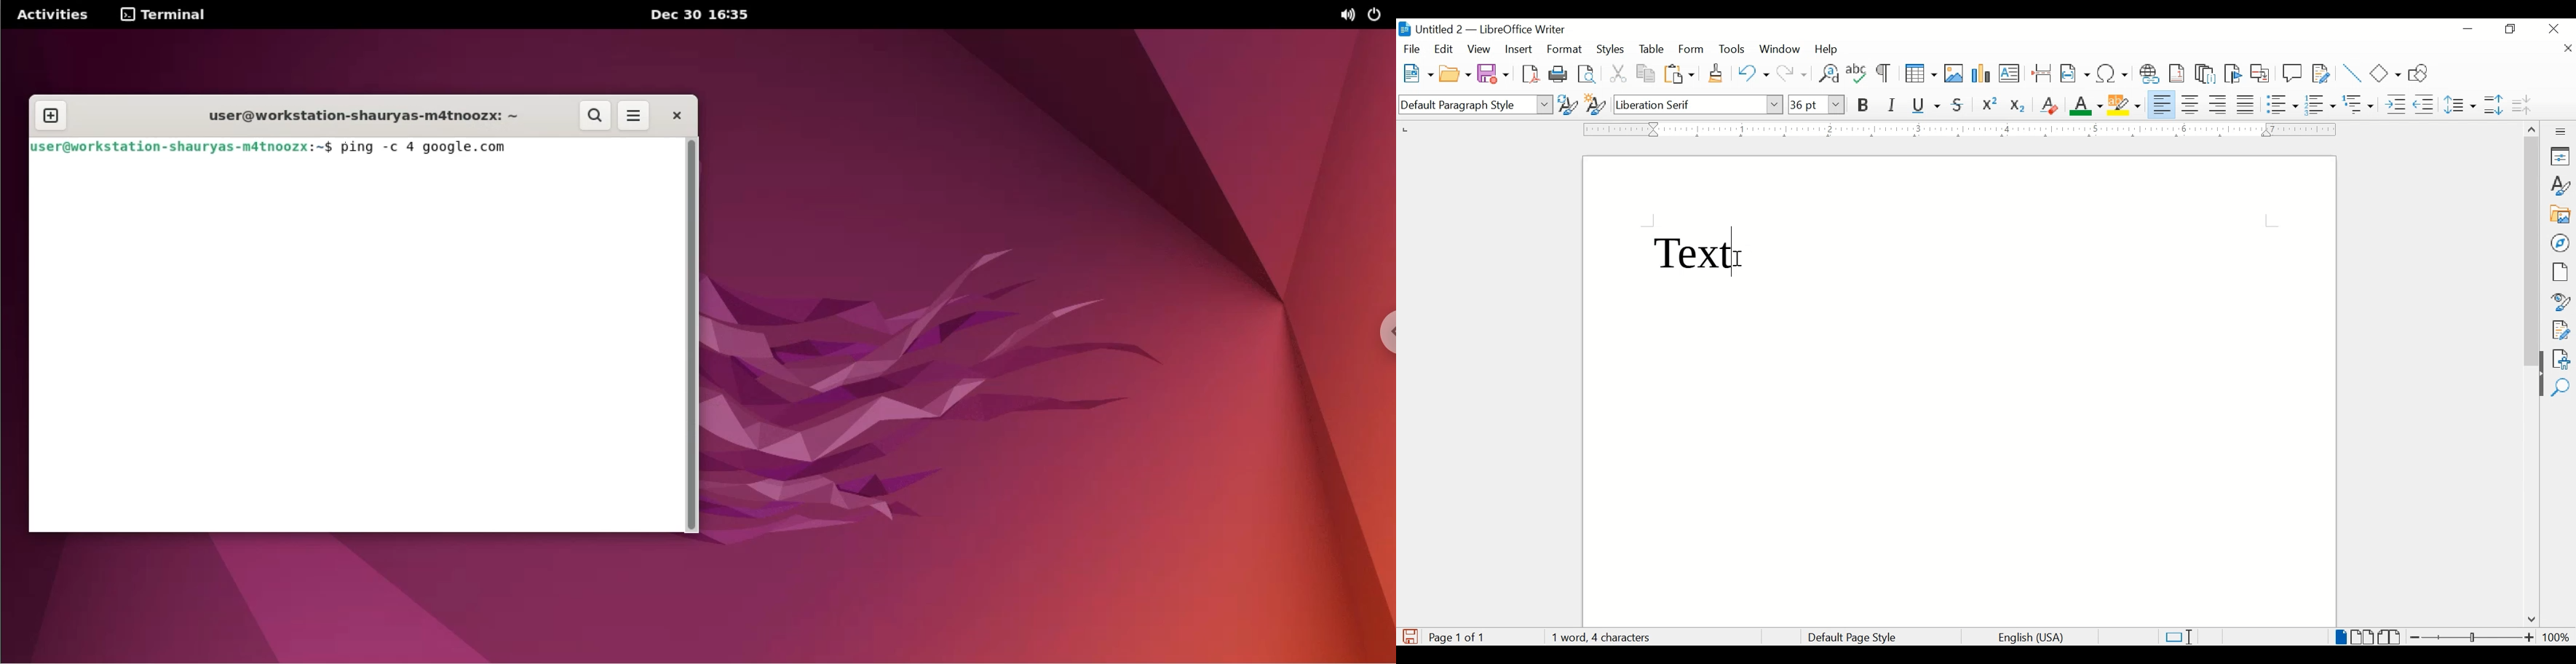 This screenshot has width=2576, height=672. Describe the element at coordinates (1793, 74) in the screenshot. I see `redo` at that location.